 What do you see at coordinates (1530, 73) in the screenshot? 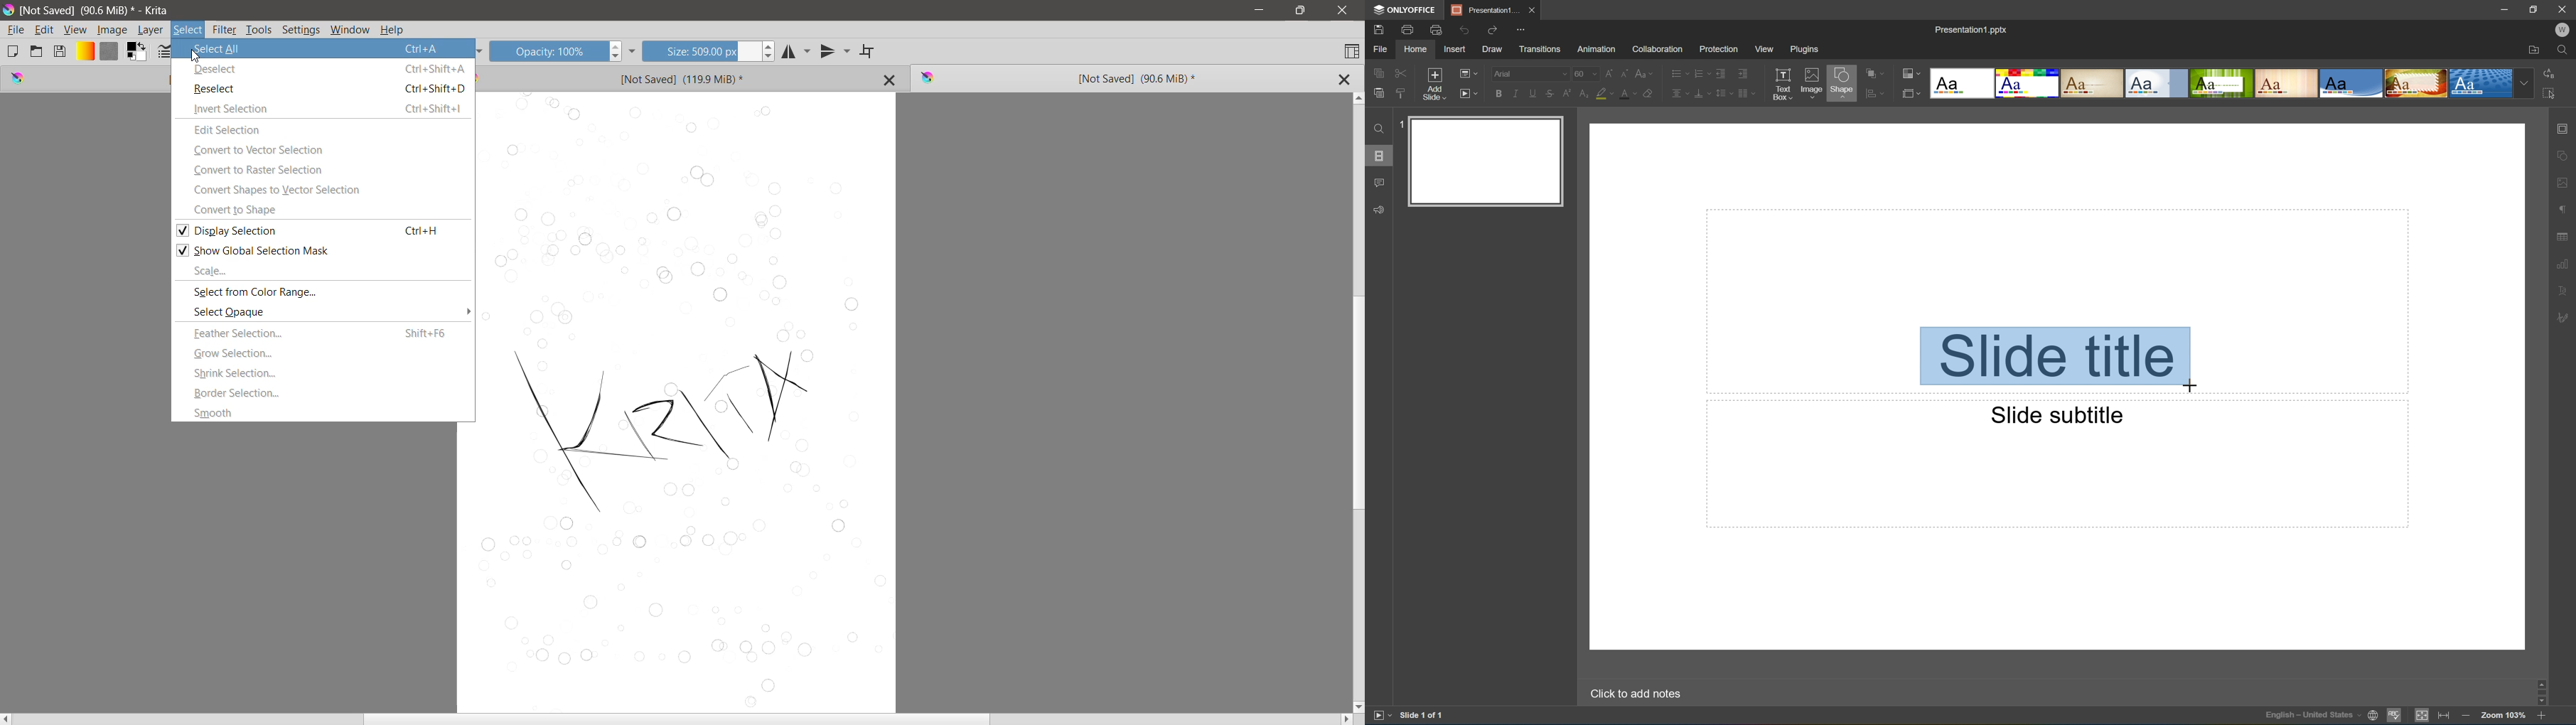
I see `Font` at bounding box center [1530, 73].